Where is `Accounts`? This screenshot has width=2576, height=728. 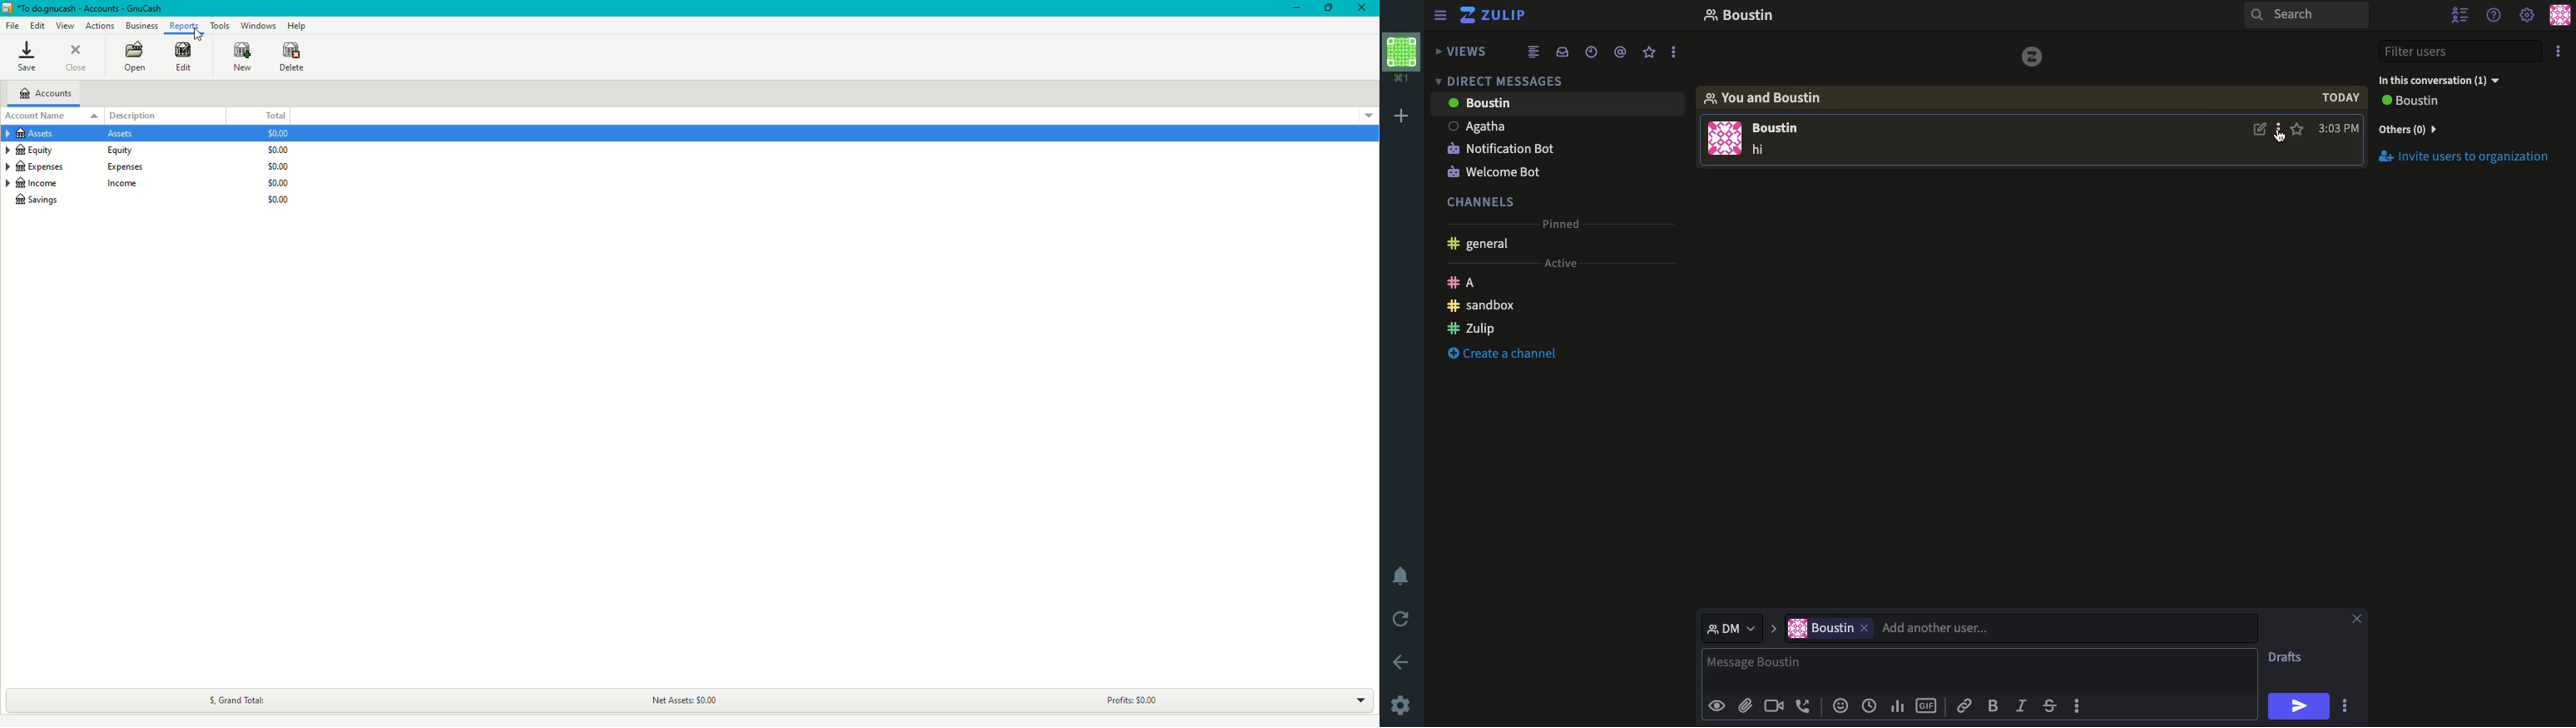 Accounts is located at coordinates (49, 93).